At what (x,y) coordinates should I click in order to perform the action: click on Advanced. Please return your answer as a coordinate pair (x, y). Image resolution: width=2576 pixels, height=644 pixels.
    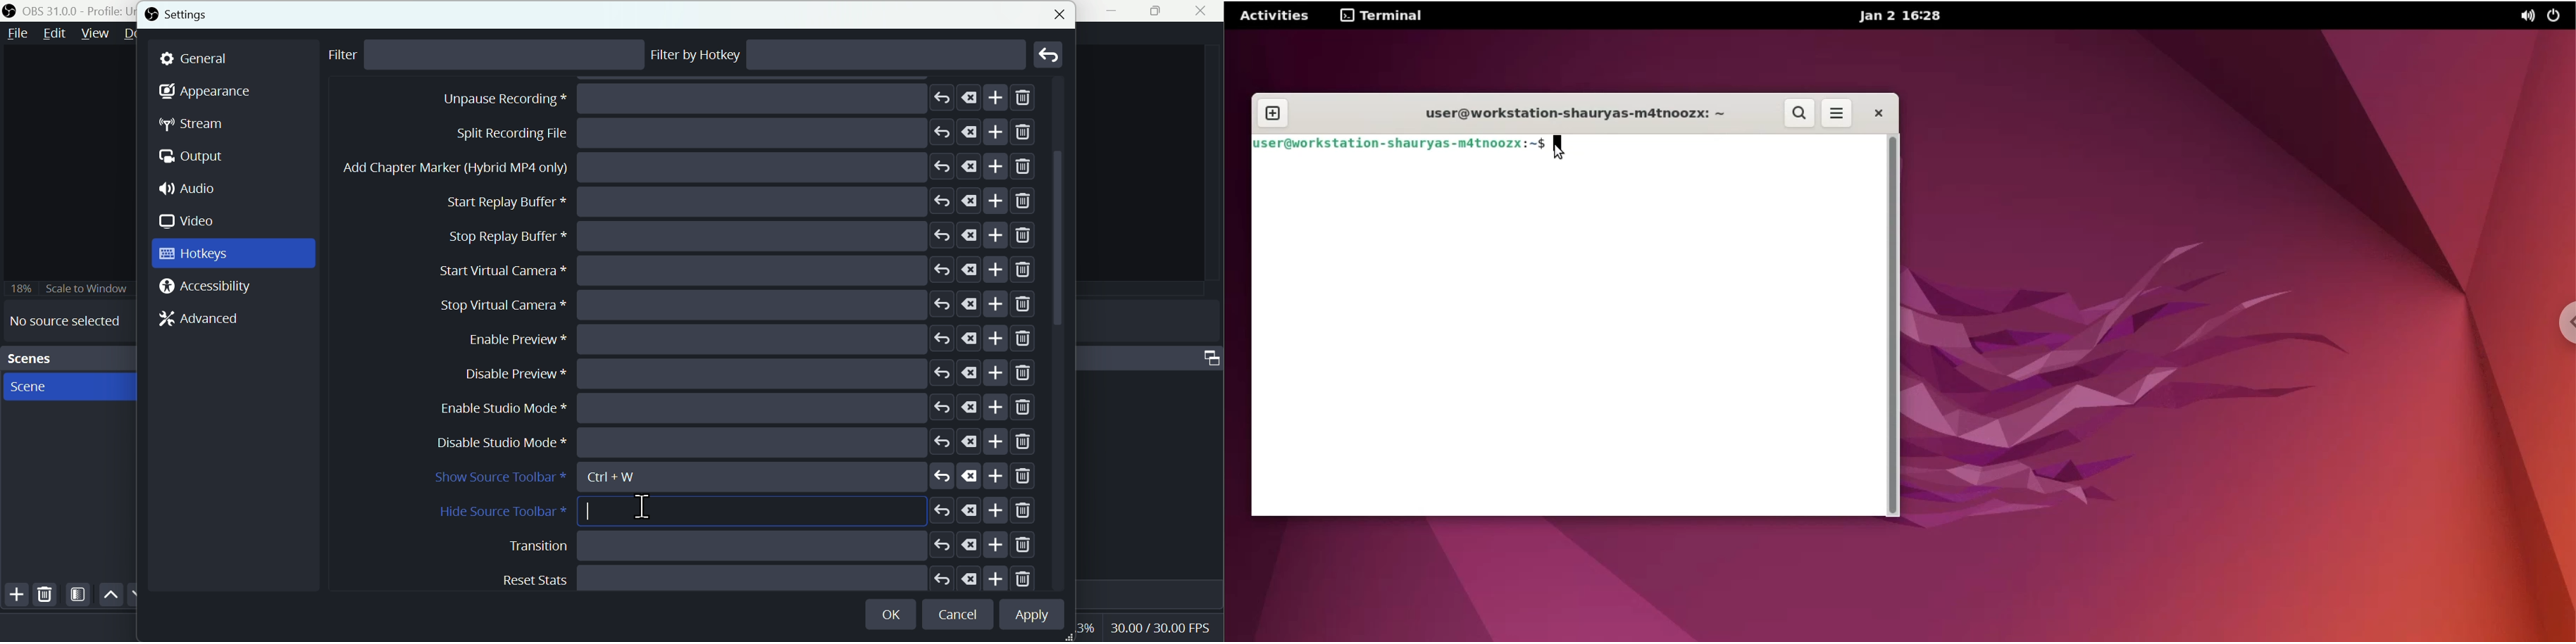
    Looking at the image, I should click on (194, 322).